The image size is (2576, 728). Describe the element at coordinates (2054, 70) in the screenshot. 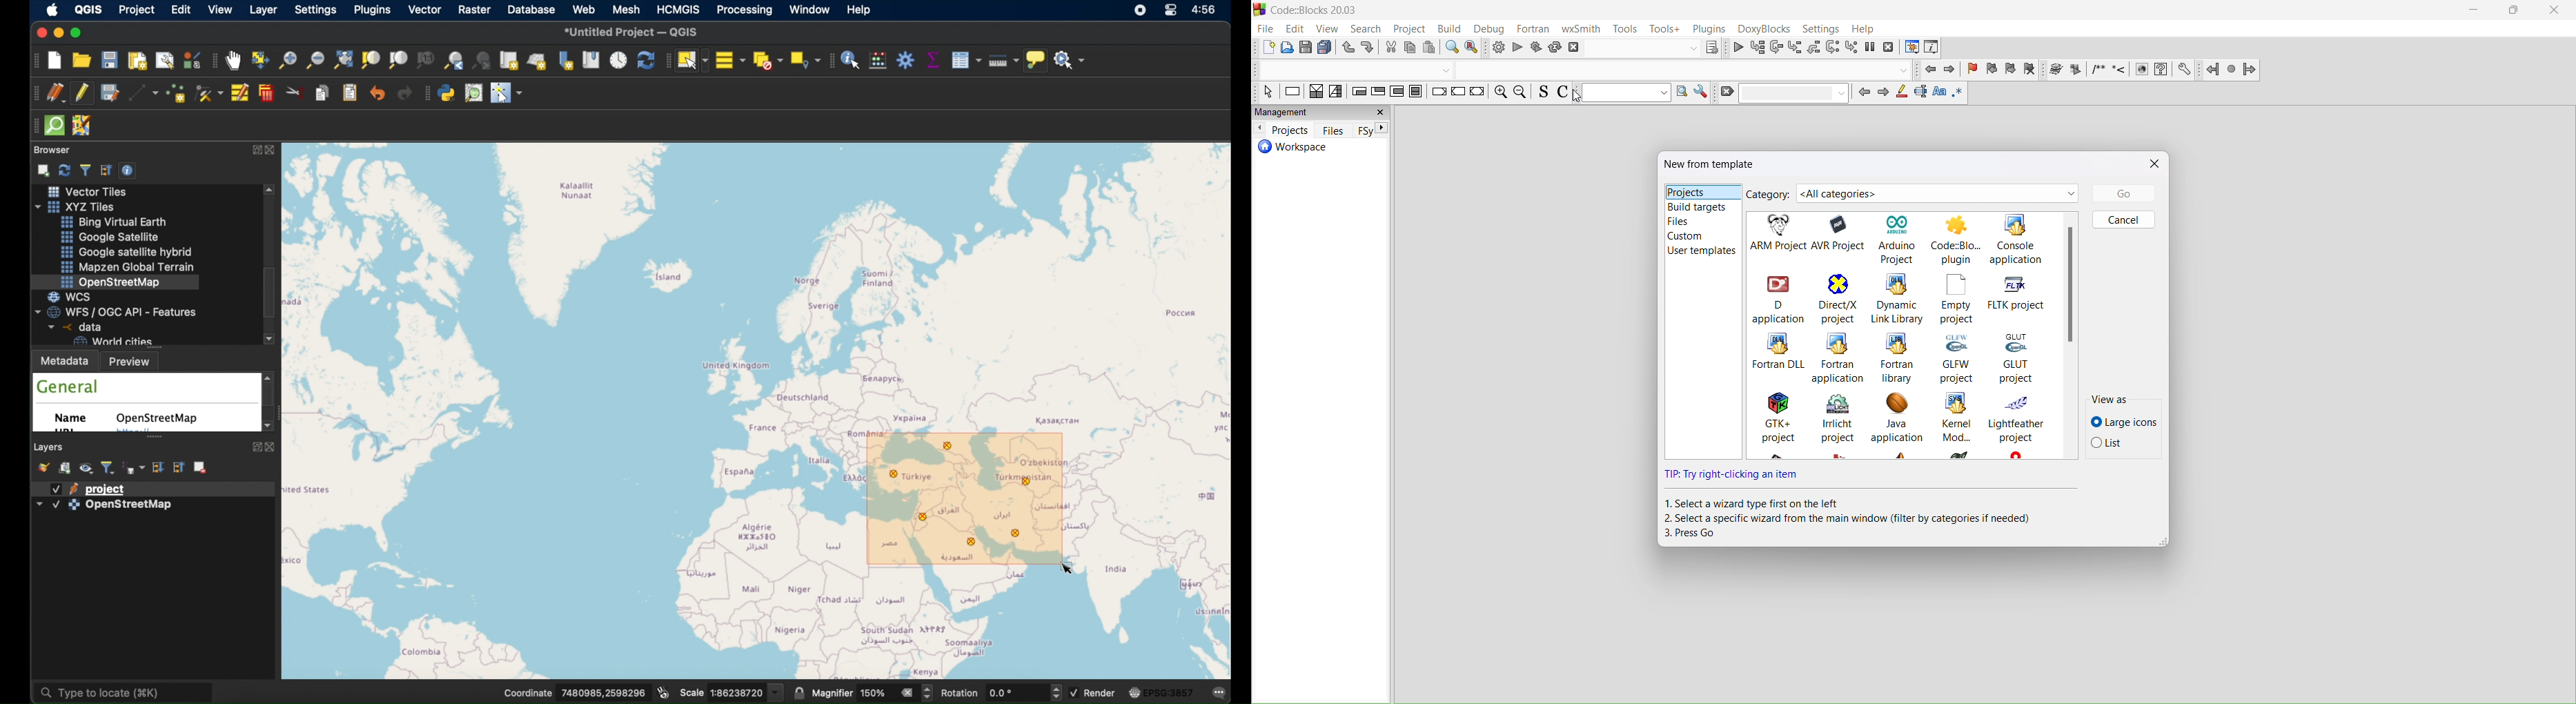

I see `Run doxywizard` at that location.